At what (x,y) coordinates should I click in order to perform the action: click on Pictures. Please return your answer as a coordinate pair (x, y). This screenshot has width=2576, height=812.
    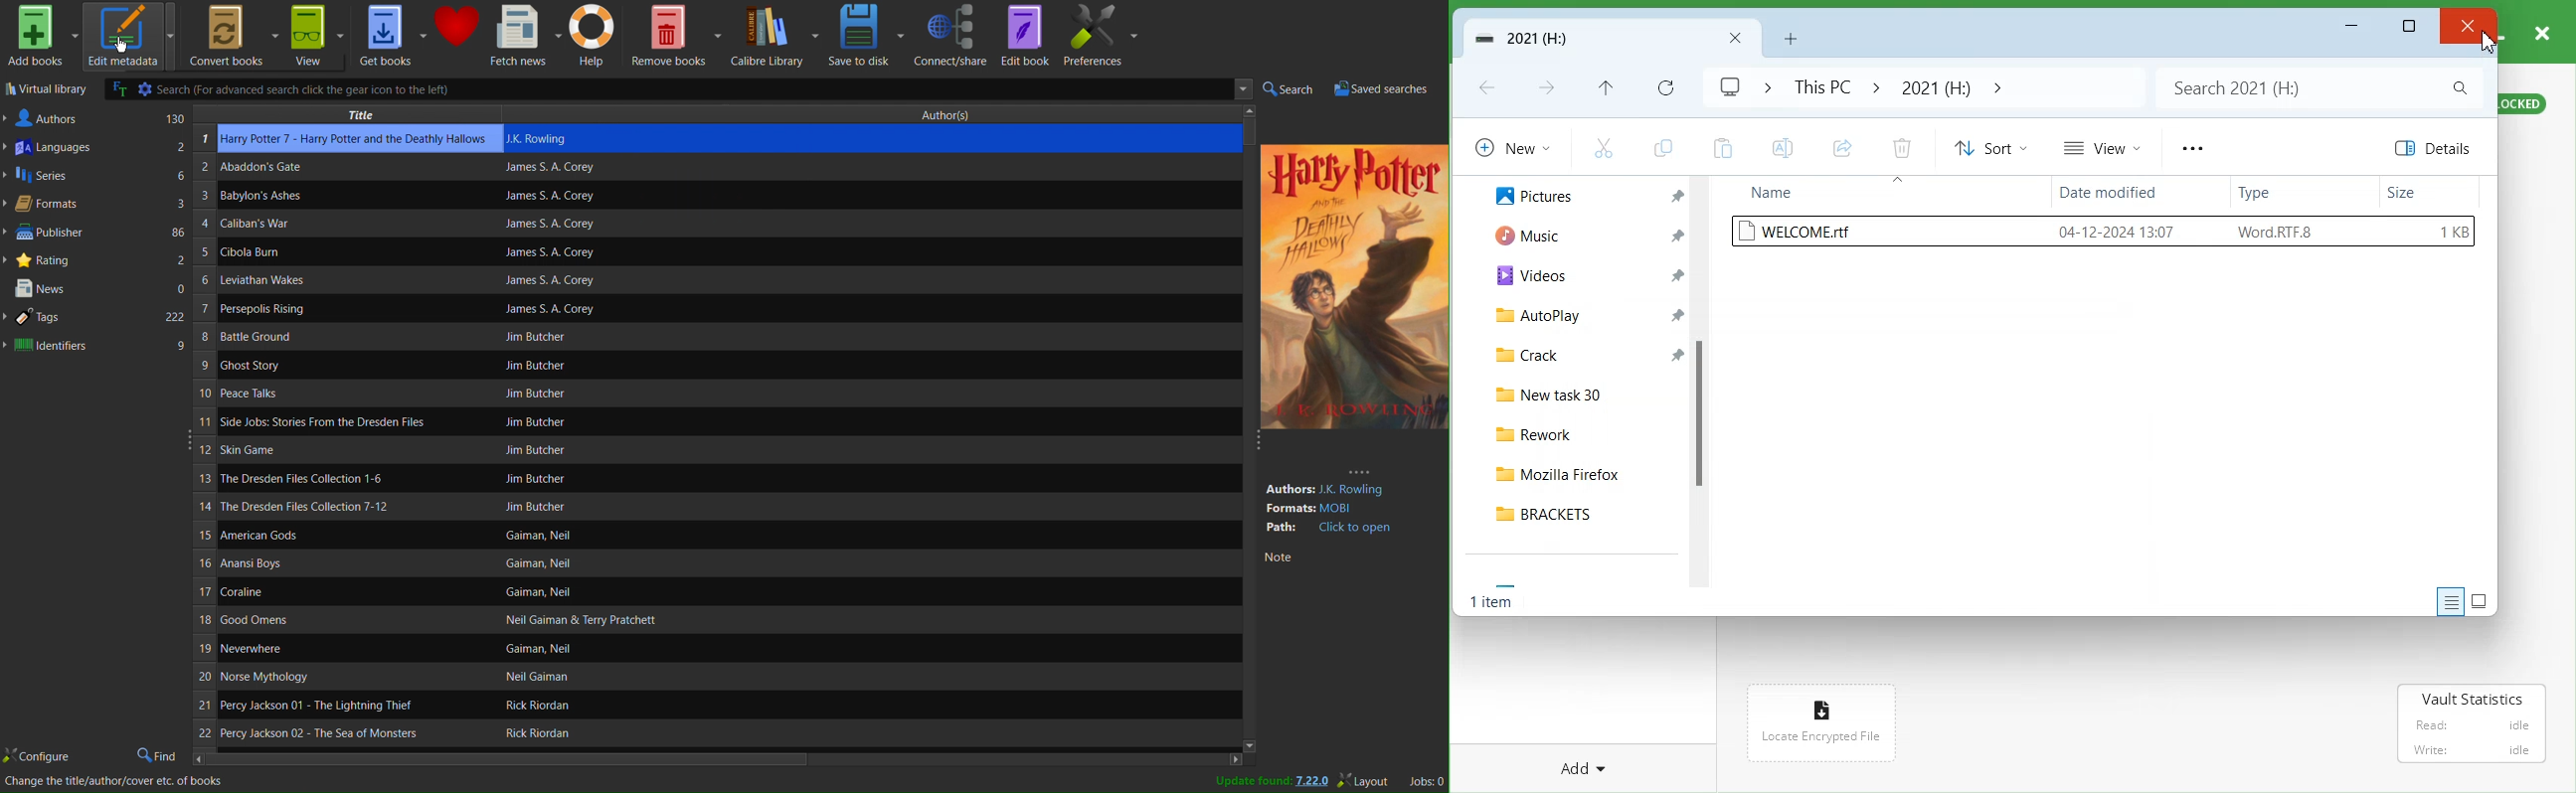
    Looking at the image, I should click on (1533, 196).